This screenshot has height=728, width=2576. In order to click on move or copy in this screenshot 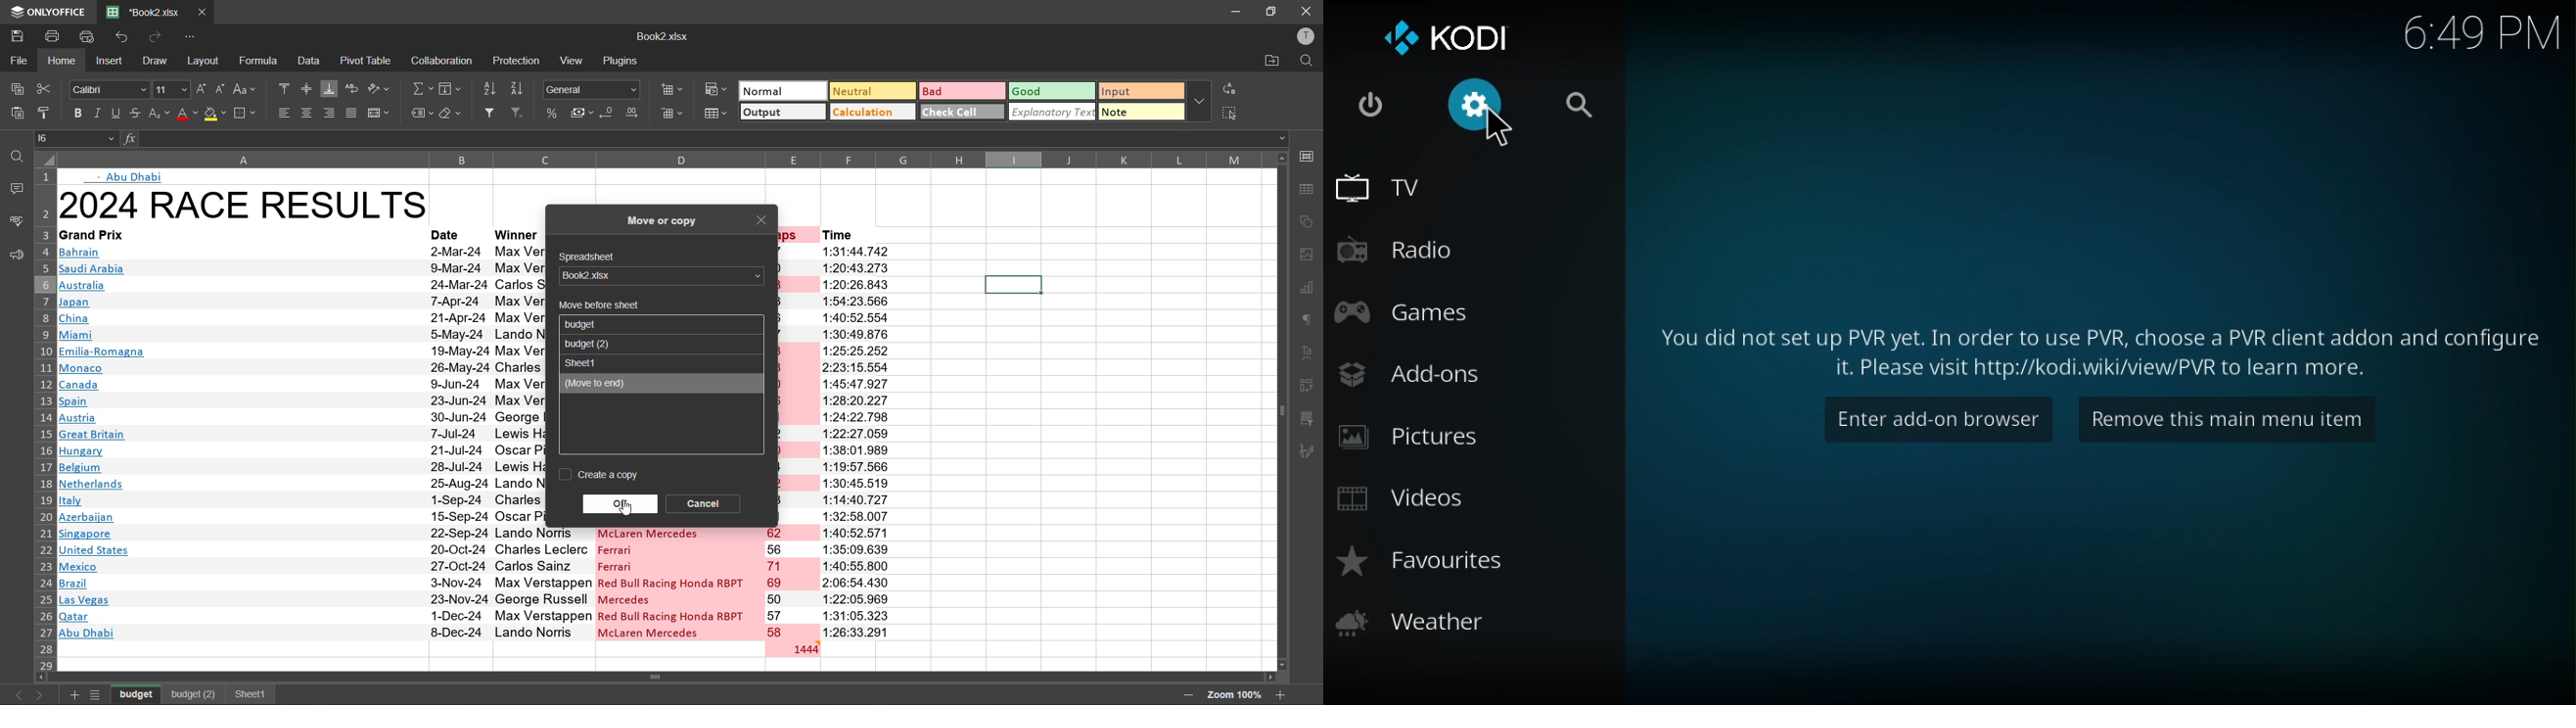, I will do `click(661, 217)`.